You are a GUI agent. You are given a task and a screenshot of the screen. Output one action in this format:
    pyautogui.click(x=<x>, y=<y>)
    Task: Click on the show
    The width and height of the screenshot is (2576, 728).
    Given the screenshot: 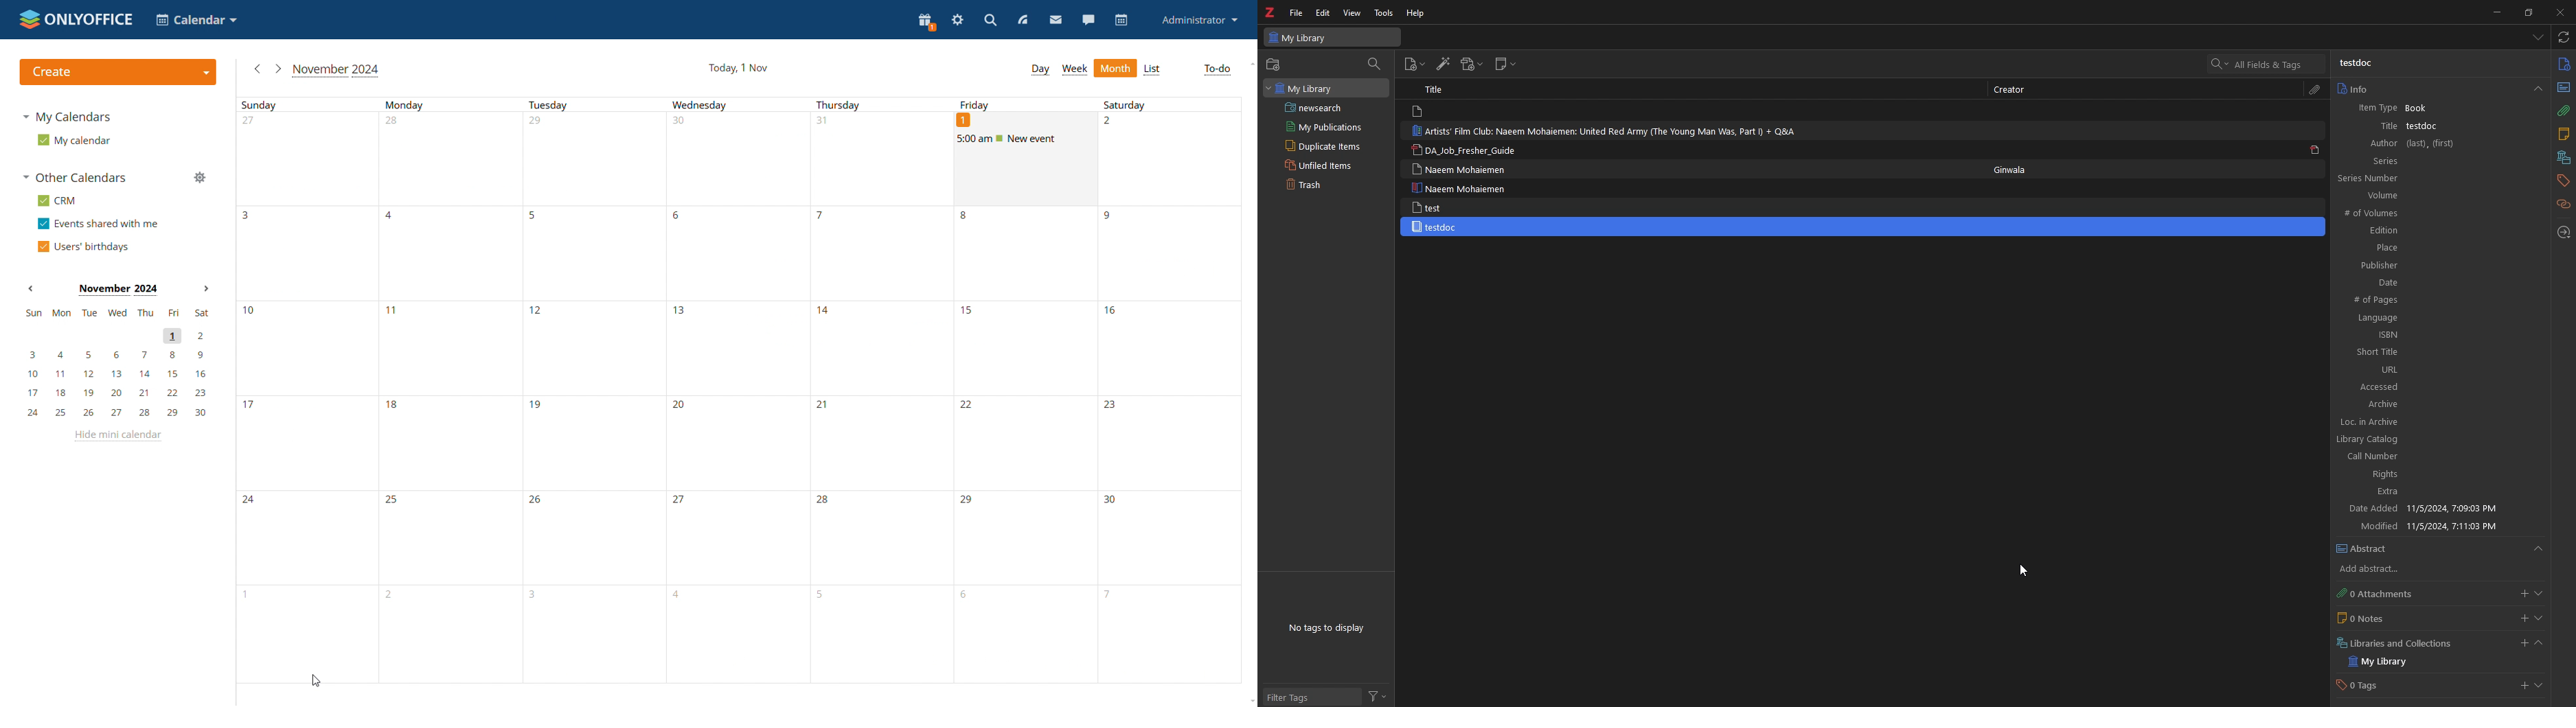 What is the action you would take?
    pyautogui.click(x=2539, y=618)
    